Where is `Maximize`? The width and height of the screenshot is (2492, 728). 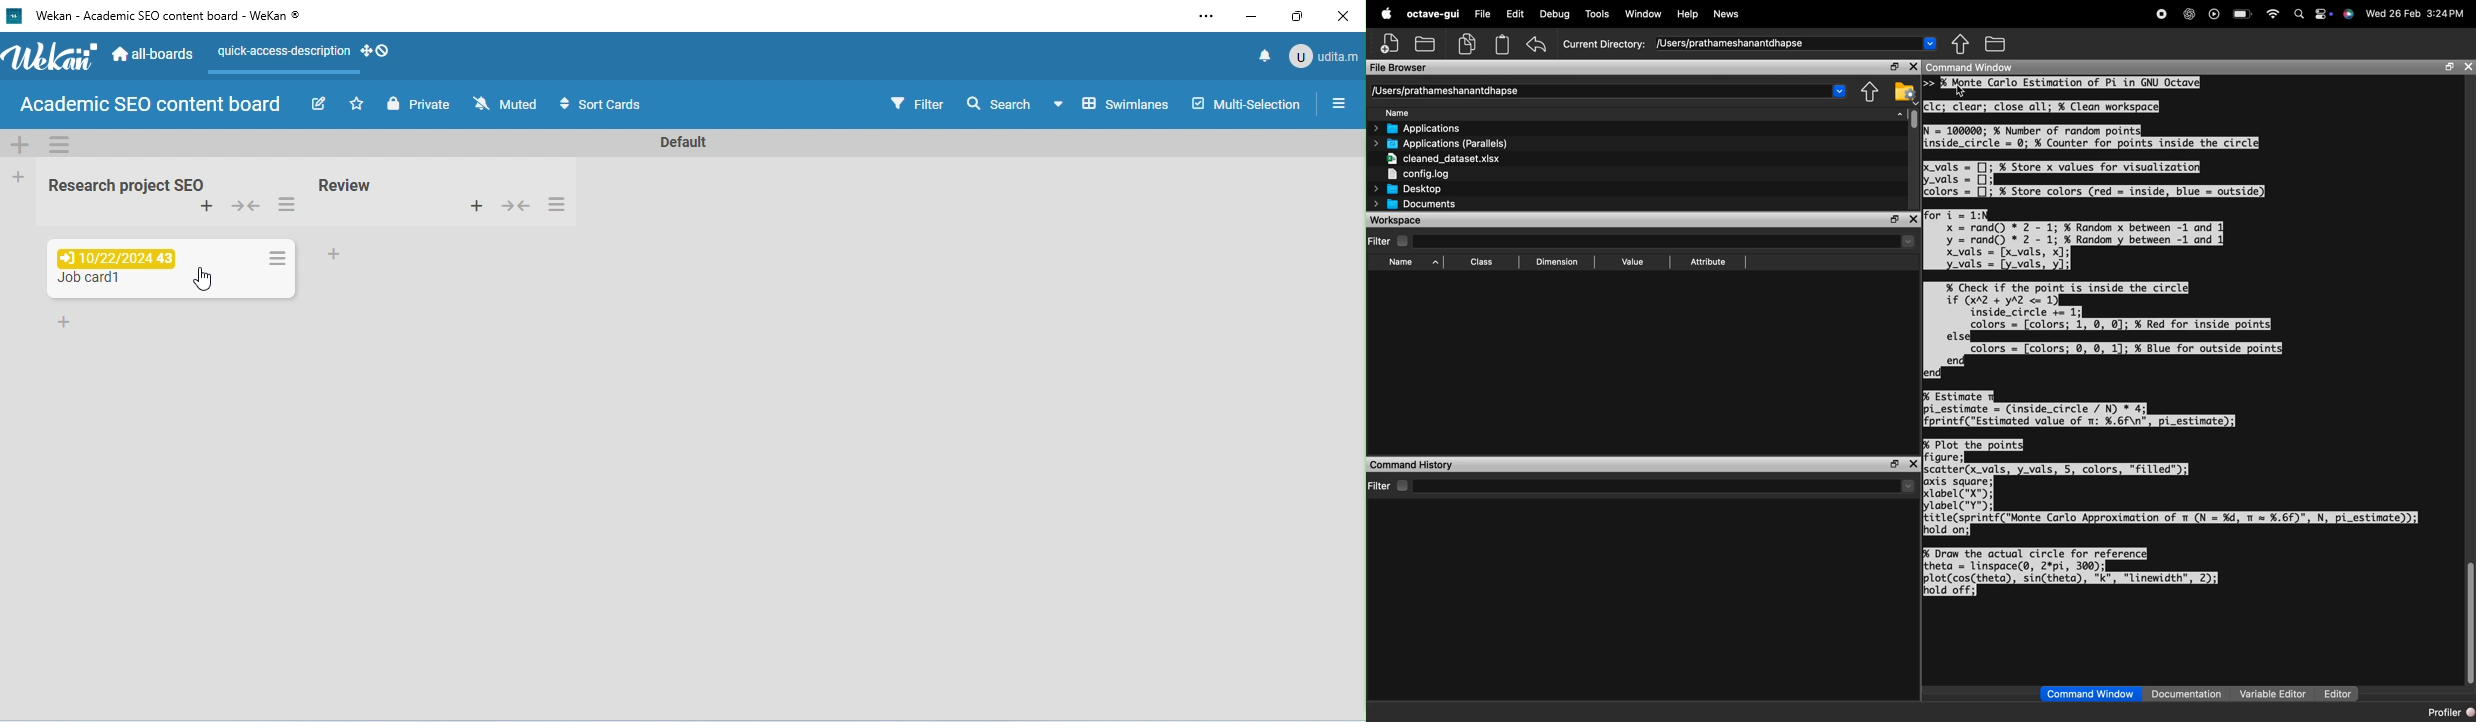
Maximize is located at coordinates (1893, 67).